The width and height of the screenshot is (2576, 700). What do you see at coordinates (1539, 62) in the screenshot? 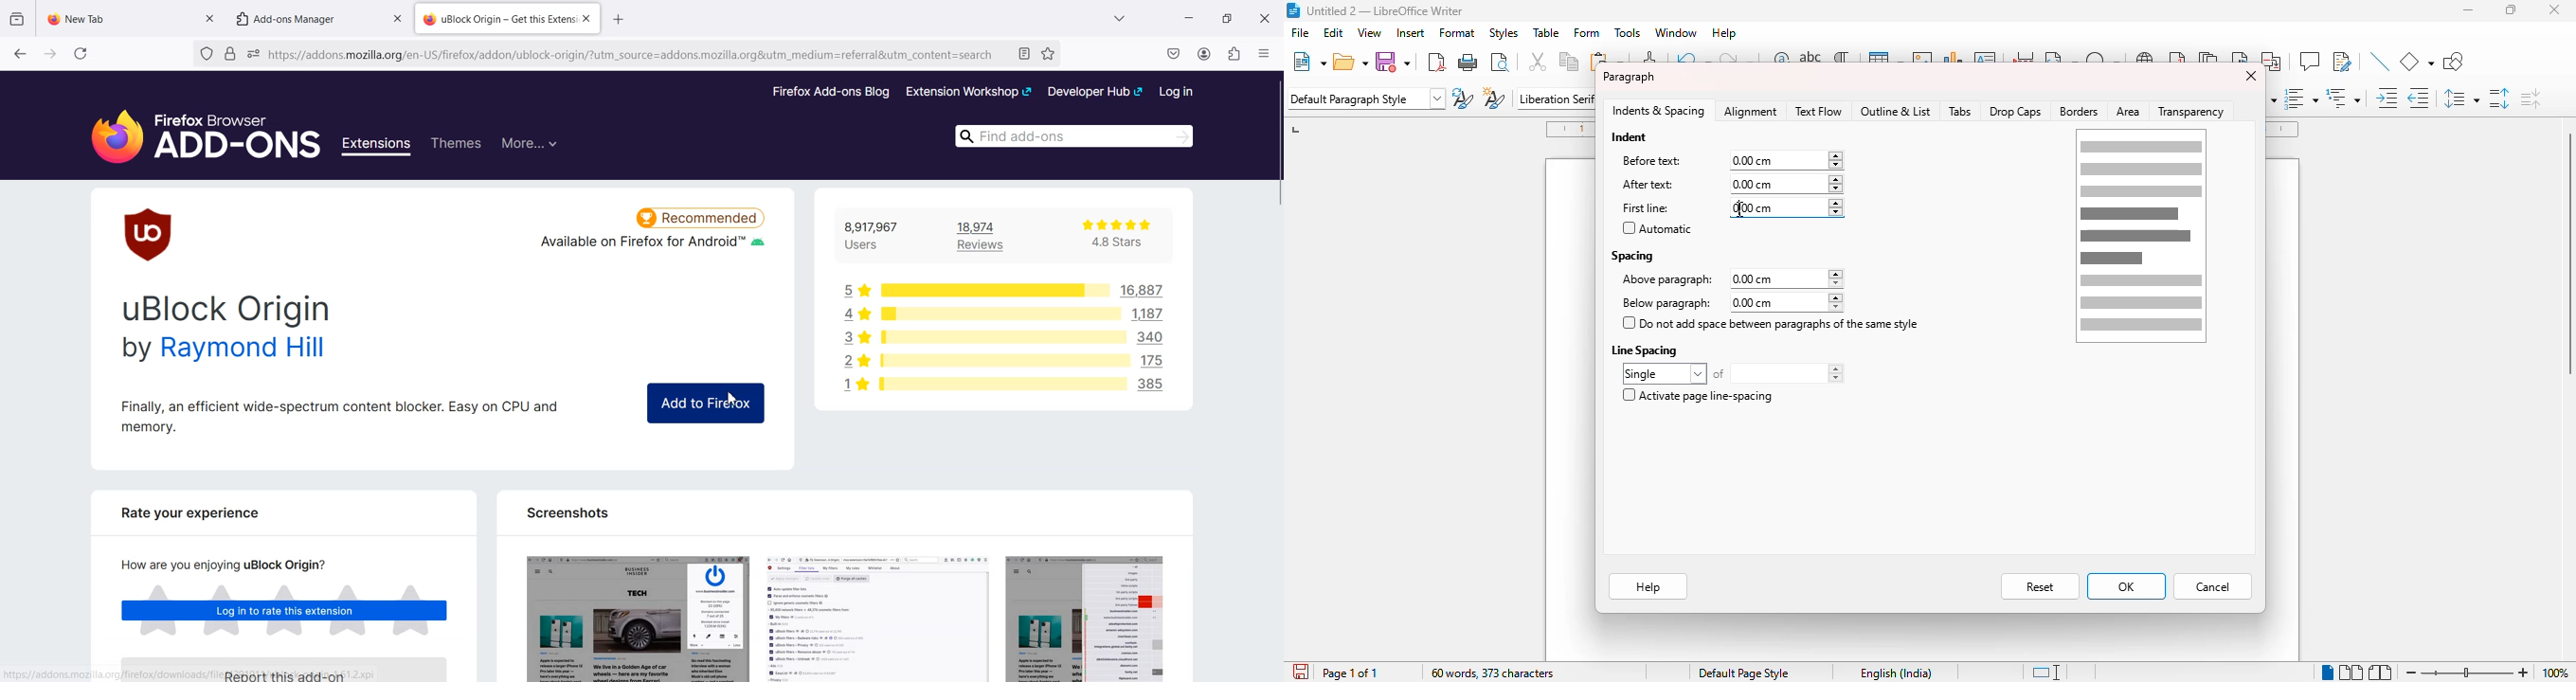
I see `cut` at bounding box center [1539, 62].